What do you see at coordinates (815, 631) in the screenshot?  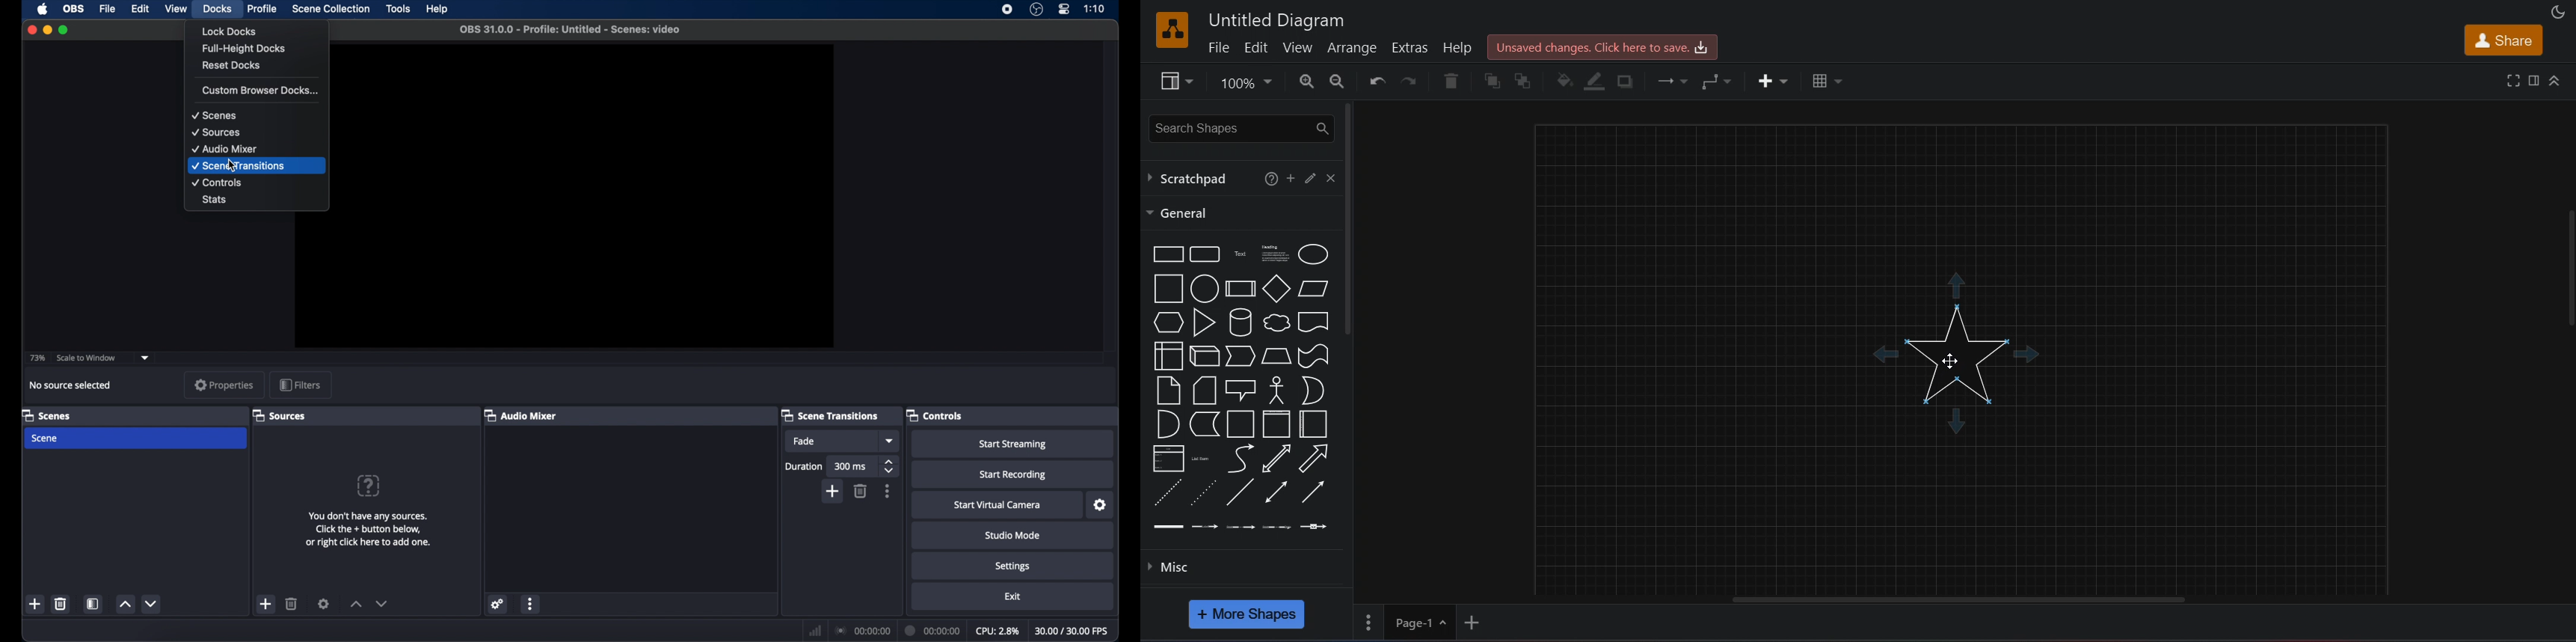 I see `netwrok` at bounding box center [815, 631].